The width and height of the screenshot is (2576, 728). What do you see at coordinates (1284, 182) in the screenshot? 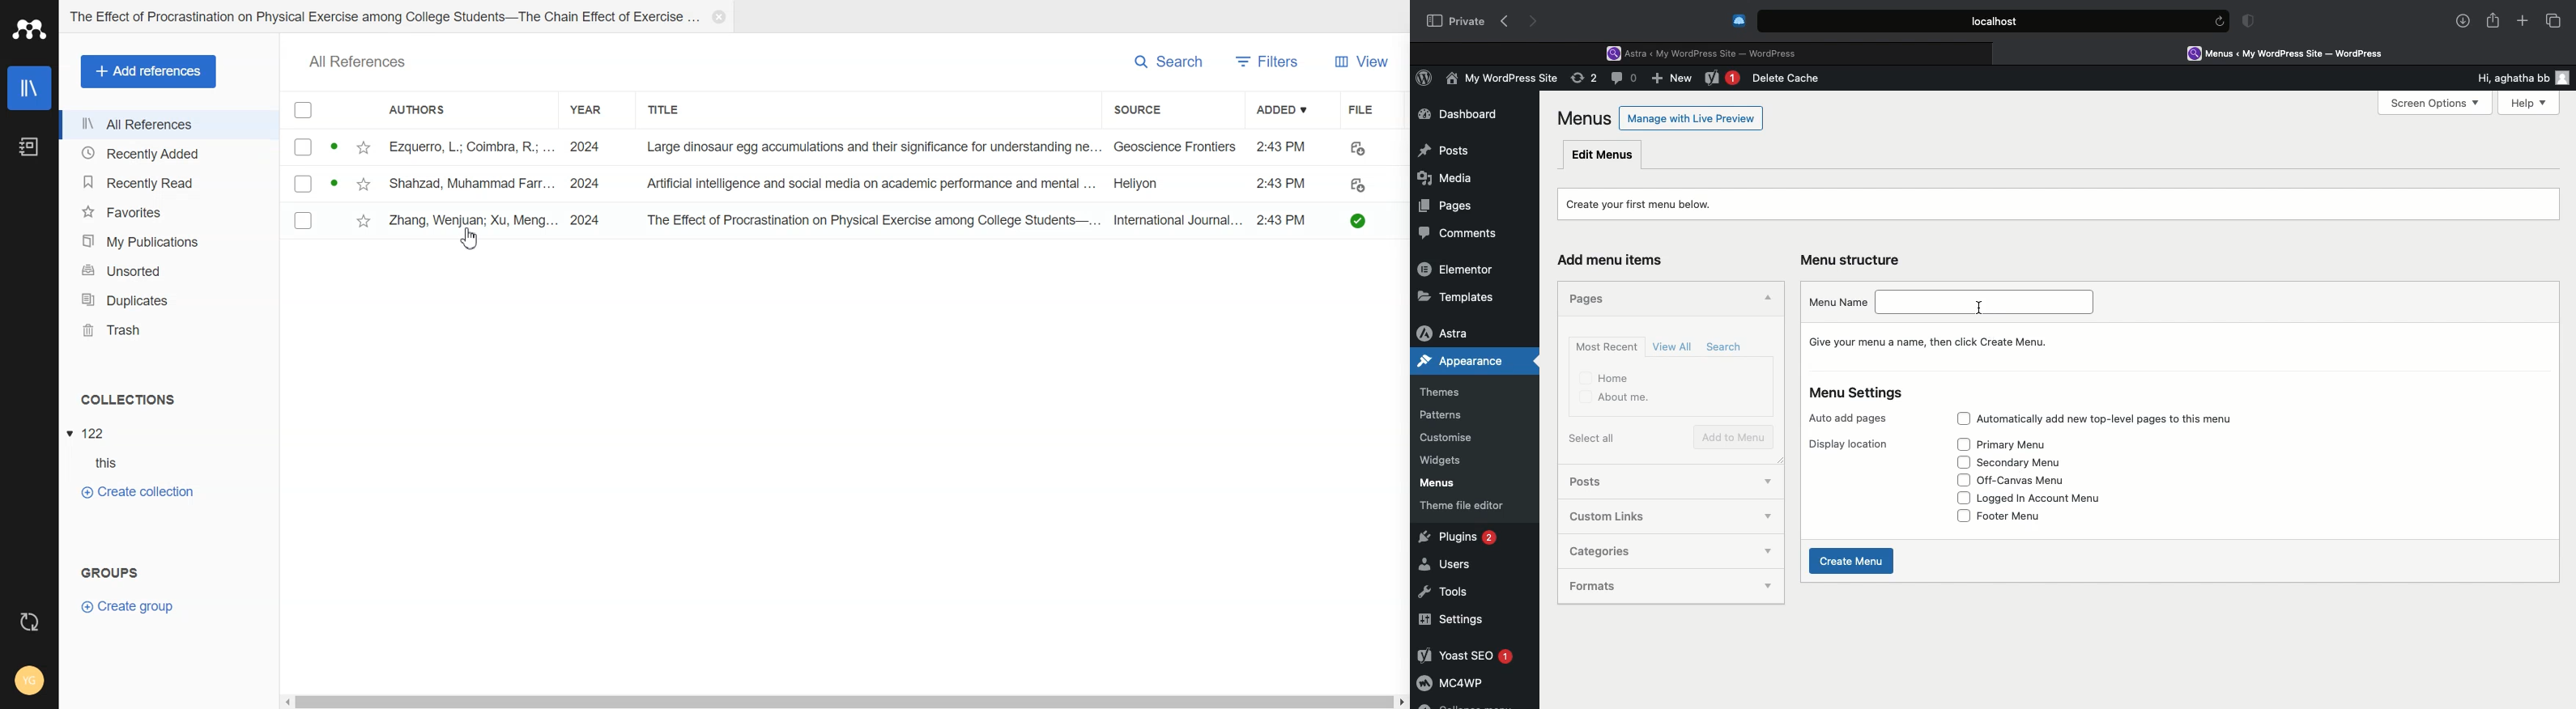
I see `2:43 PM` at bounding box center [1284, 182].